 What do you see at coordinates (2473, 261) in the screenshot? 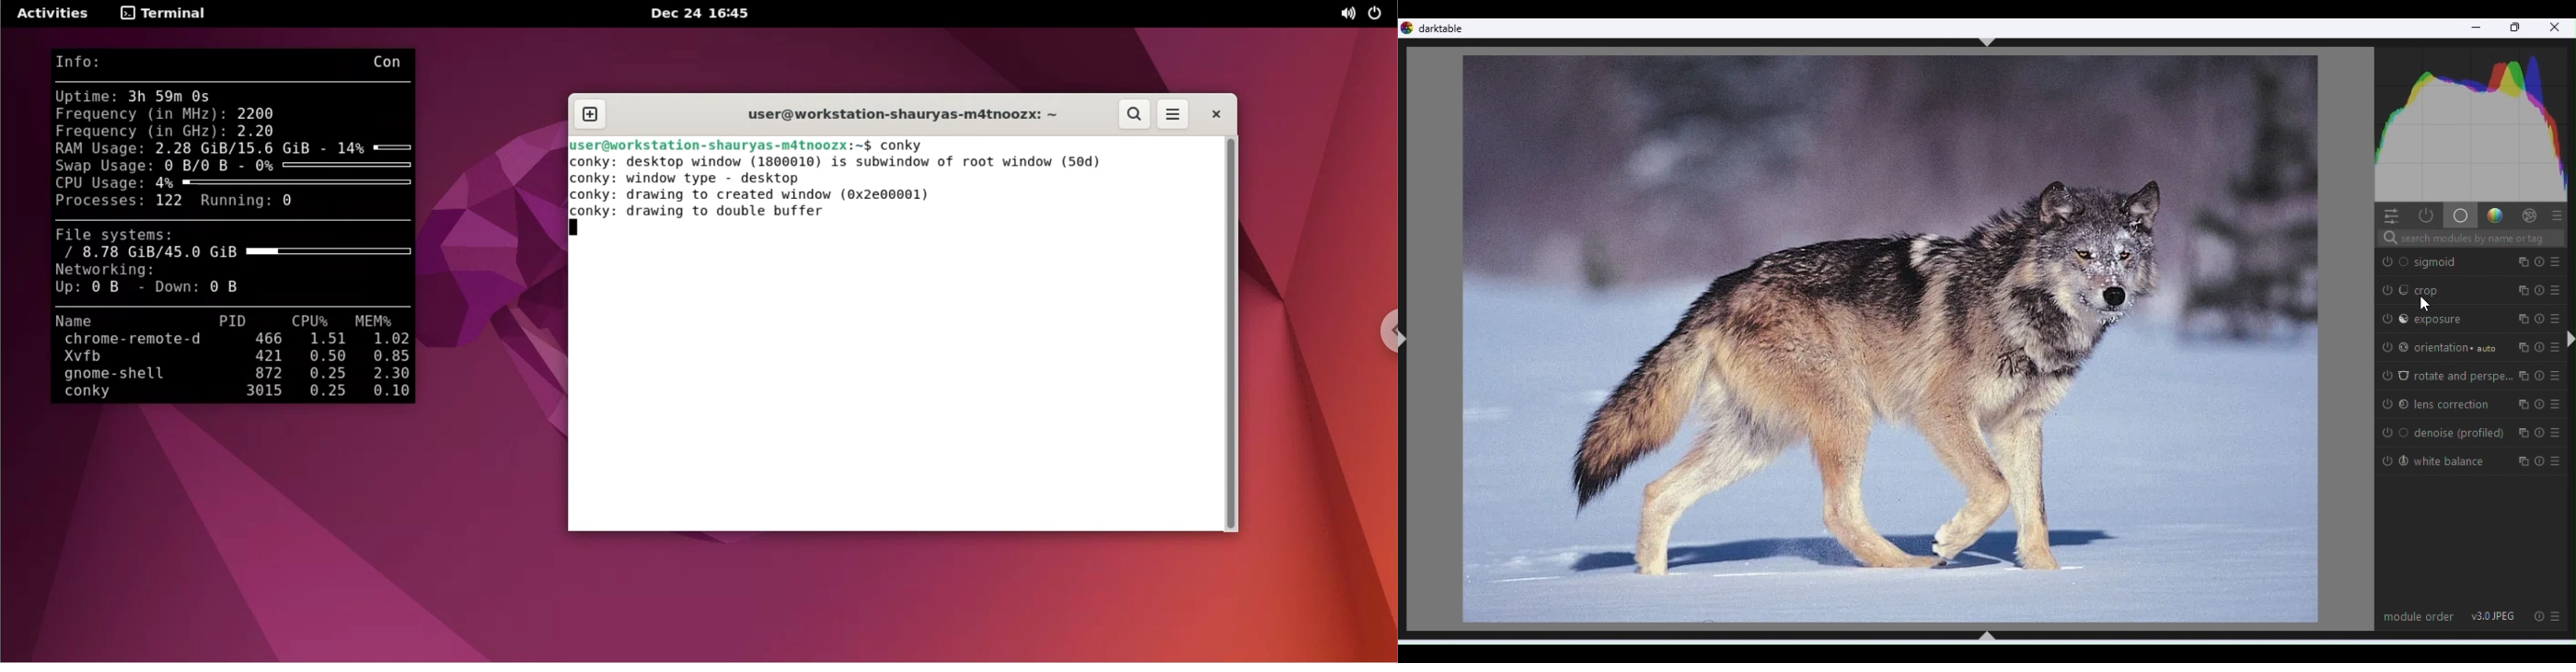
I see `Sigmoid` at bounding box center [2473, 261].